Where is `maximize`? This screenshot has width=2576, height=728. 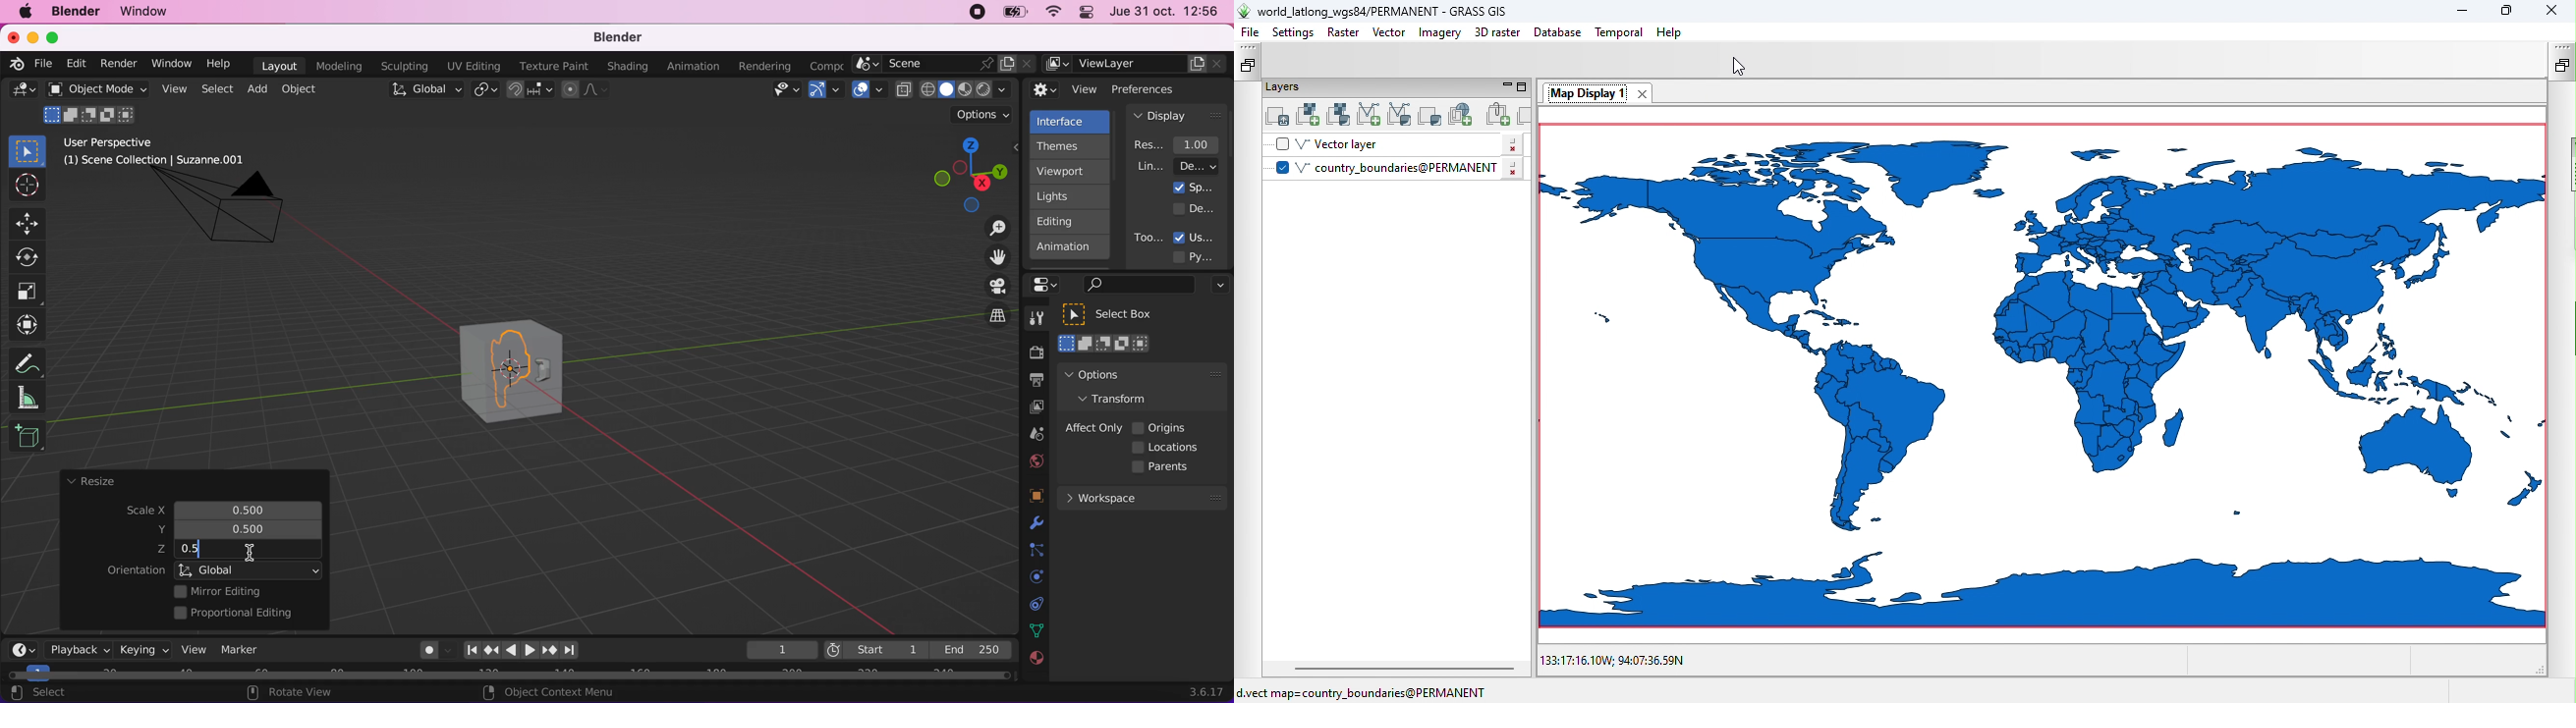
maximize is located at coordinates (58, 37).